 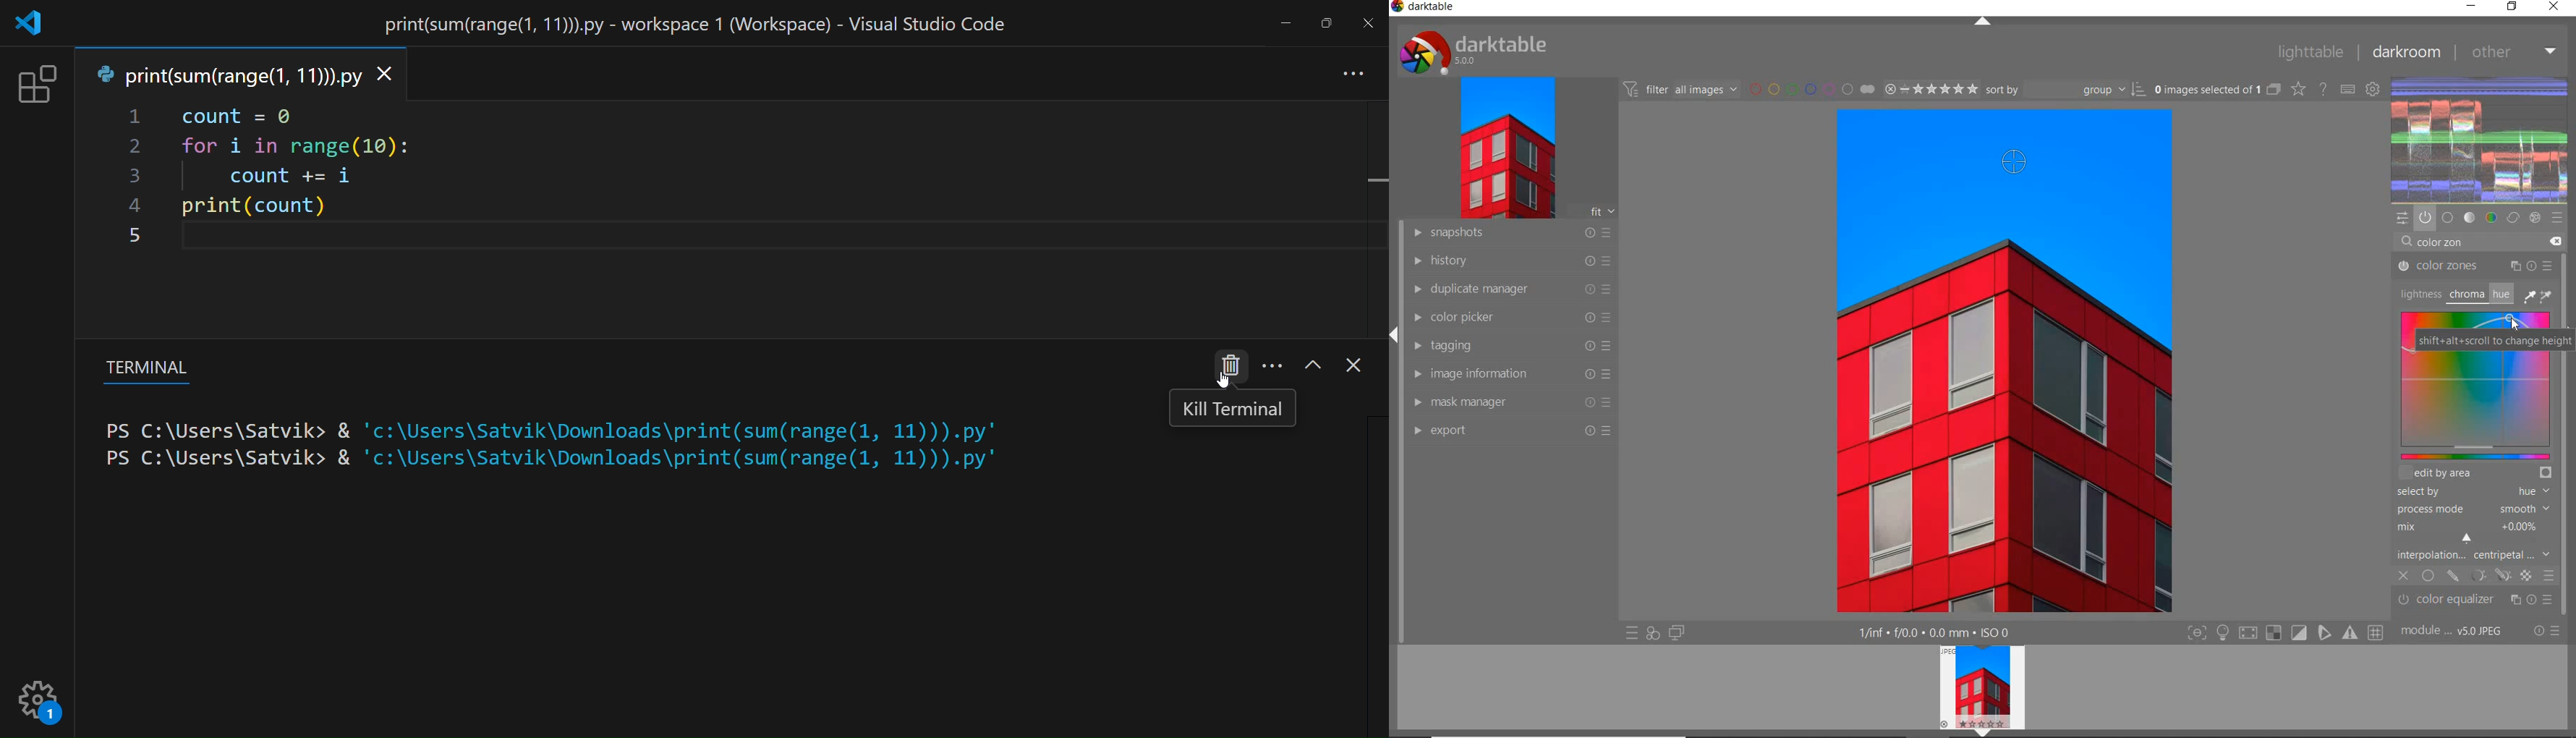 I want to click on close, so click(x=2554, y=7).